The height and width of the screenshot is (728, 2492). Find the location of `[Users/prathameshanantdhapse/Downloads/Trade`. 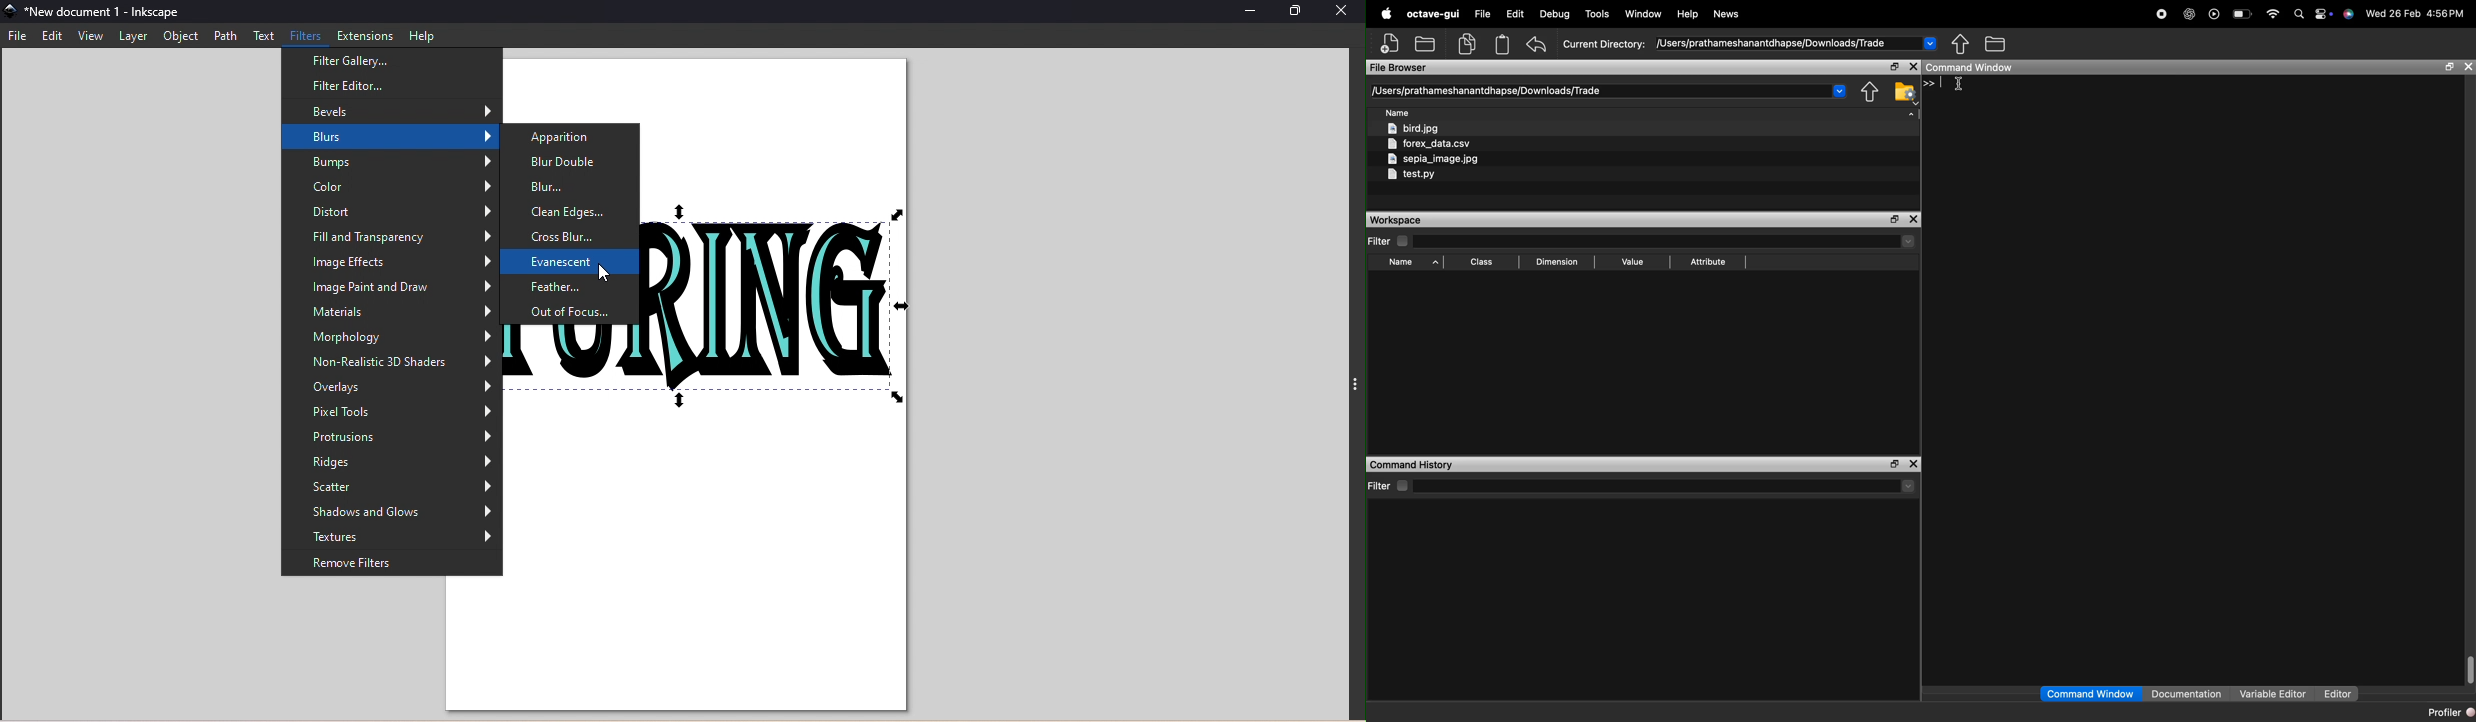

[Users/prathameshanantdhapse/Downloads/Trade is located at coordinates (1485, 91).